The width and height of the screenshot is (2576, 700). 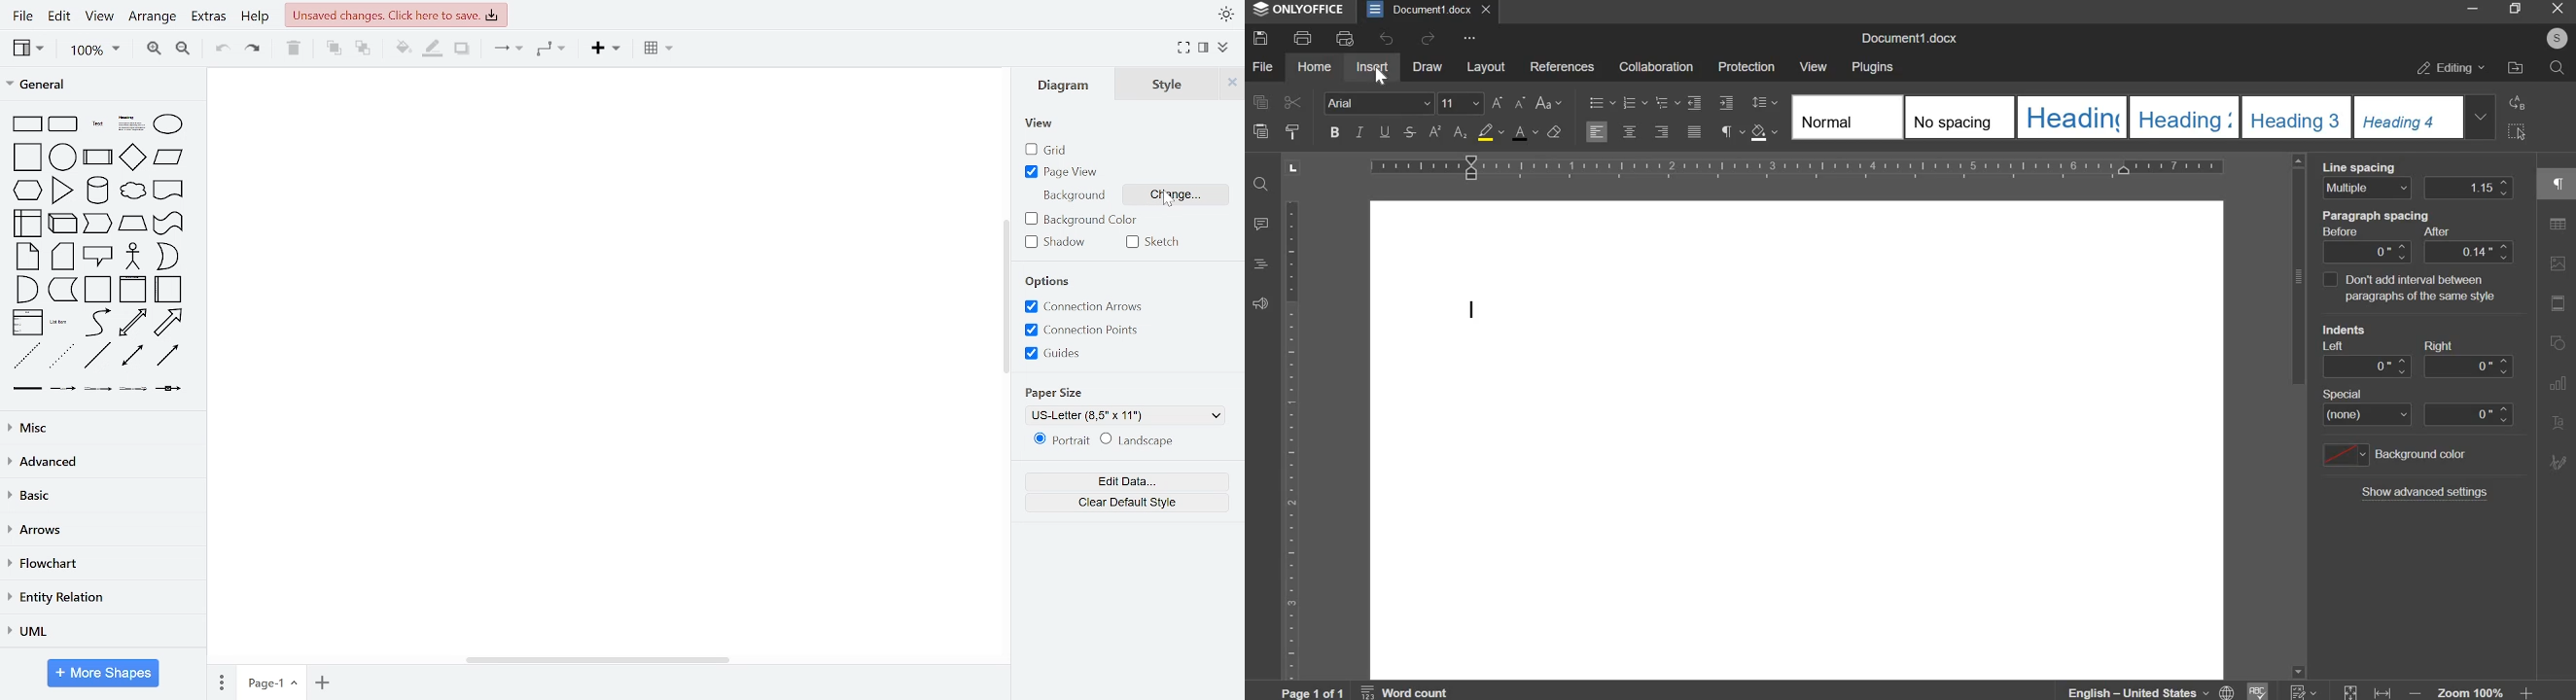 What do you see at coordinates (504, 51) in the screenshot?
I see `connector` at bounding box center [504, 51].